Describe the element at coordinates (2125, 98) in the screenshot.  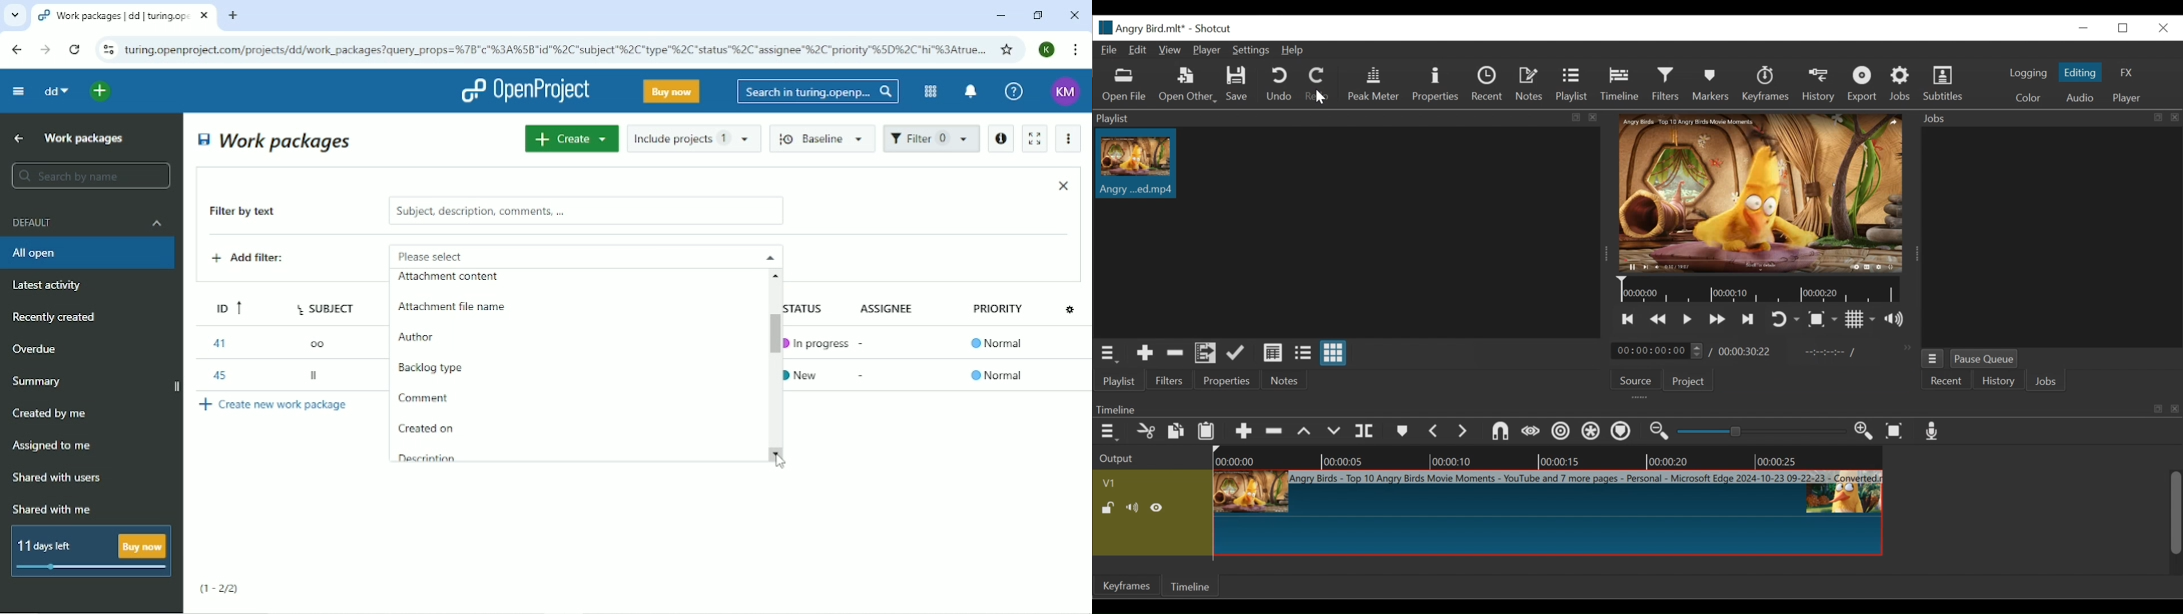
I see `player` at that location.